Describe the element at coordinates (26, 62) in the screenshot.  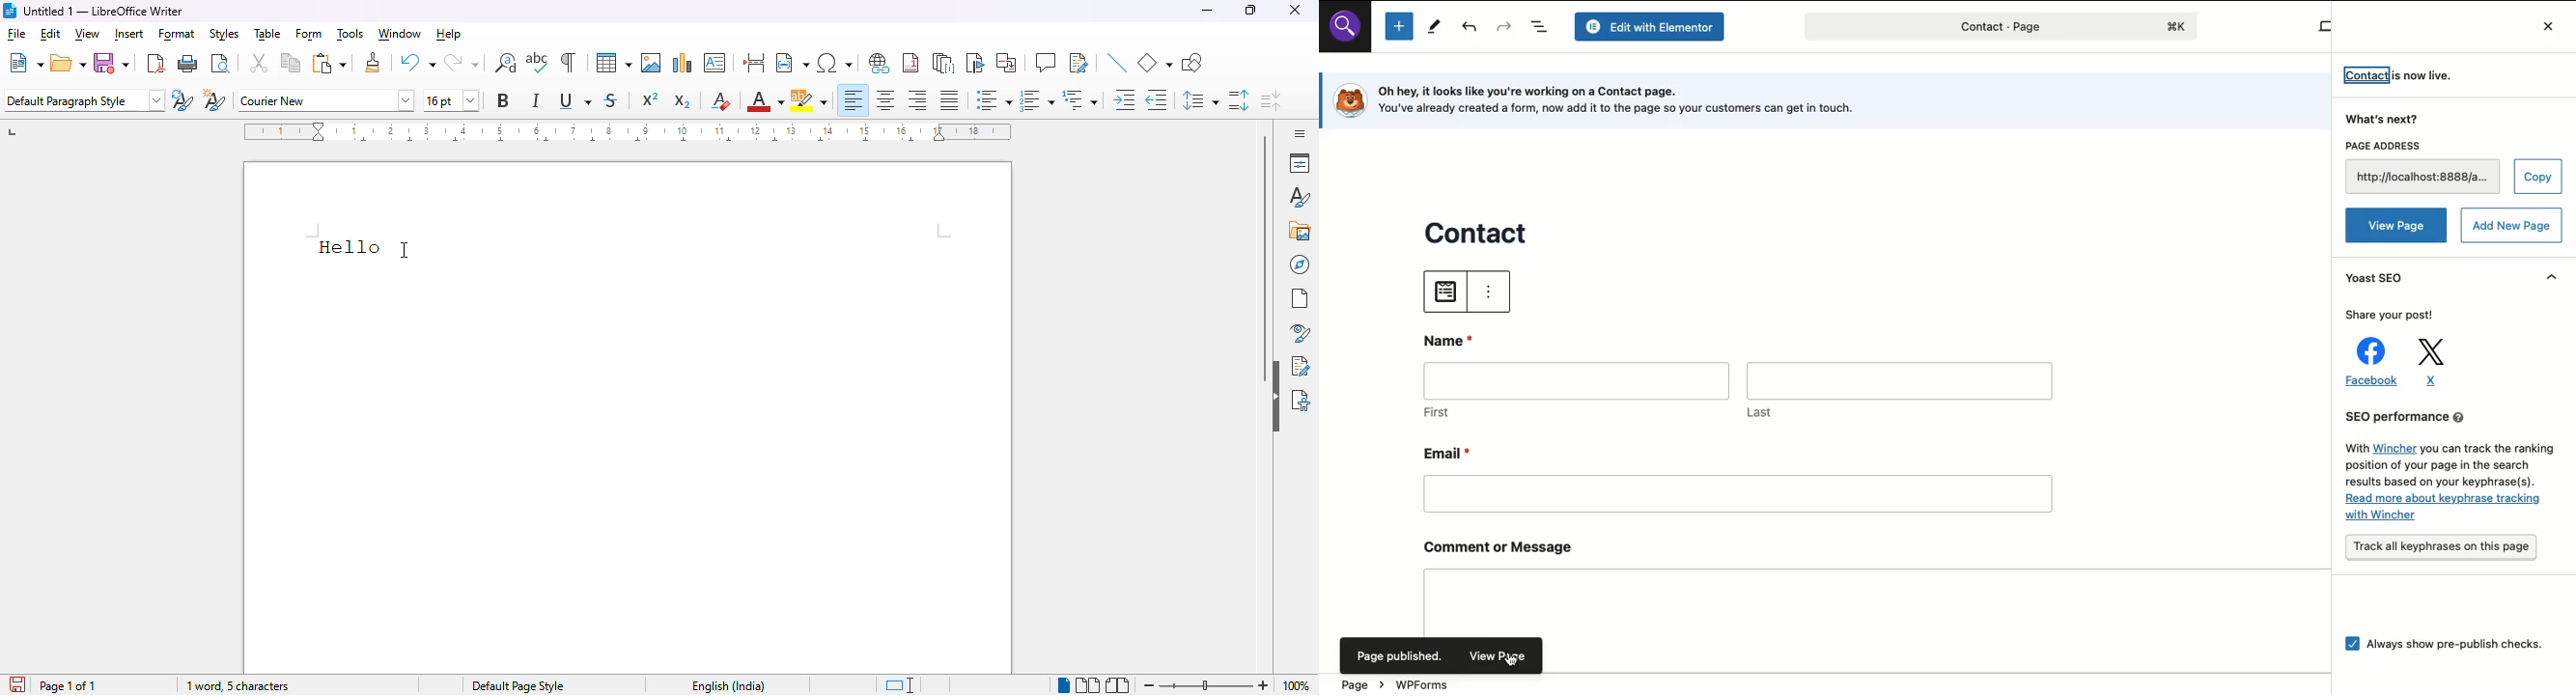
I see `new` at that location.